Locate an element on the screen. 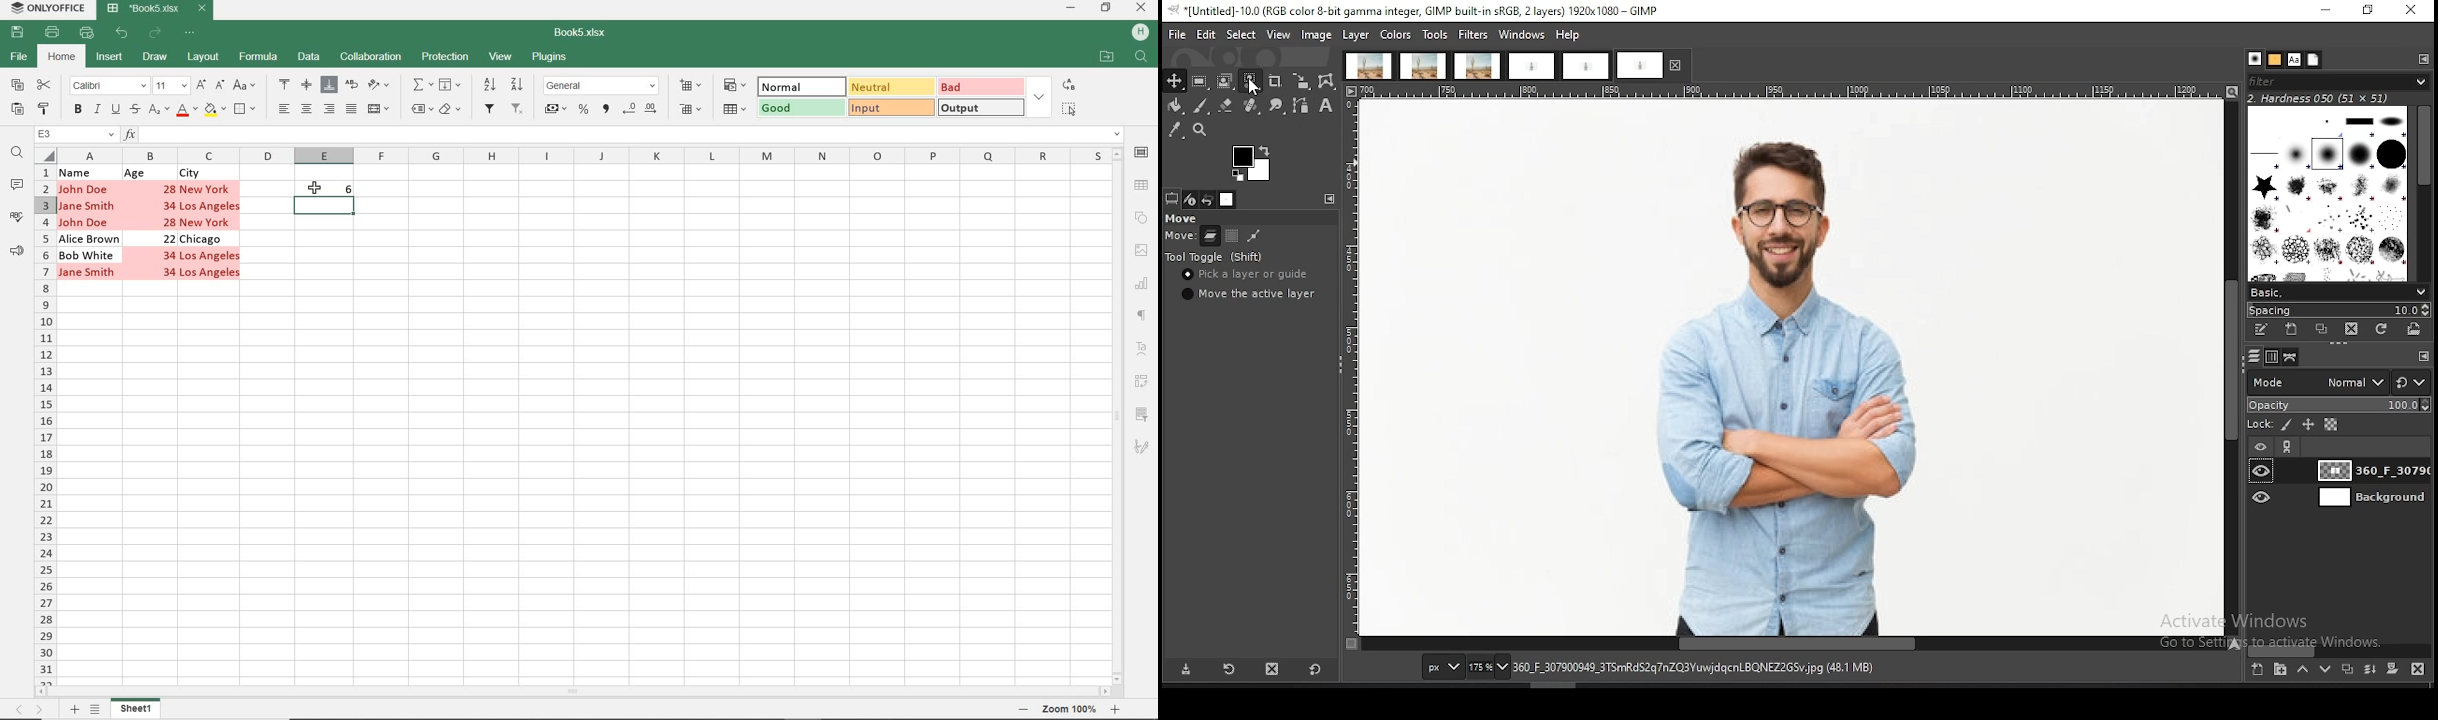 The image size is (2464, 728). FORMAT AS TABLE TEMPLATE is located at coordinates (736, 110).